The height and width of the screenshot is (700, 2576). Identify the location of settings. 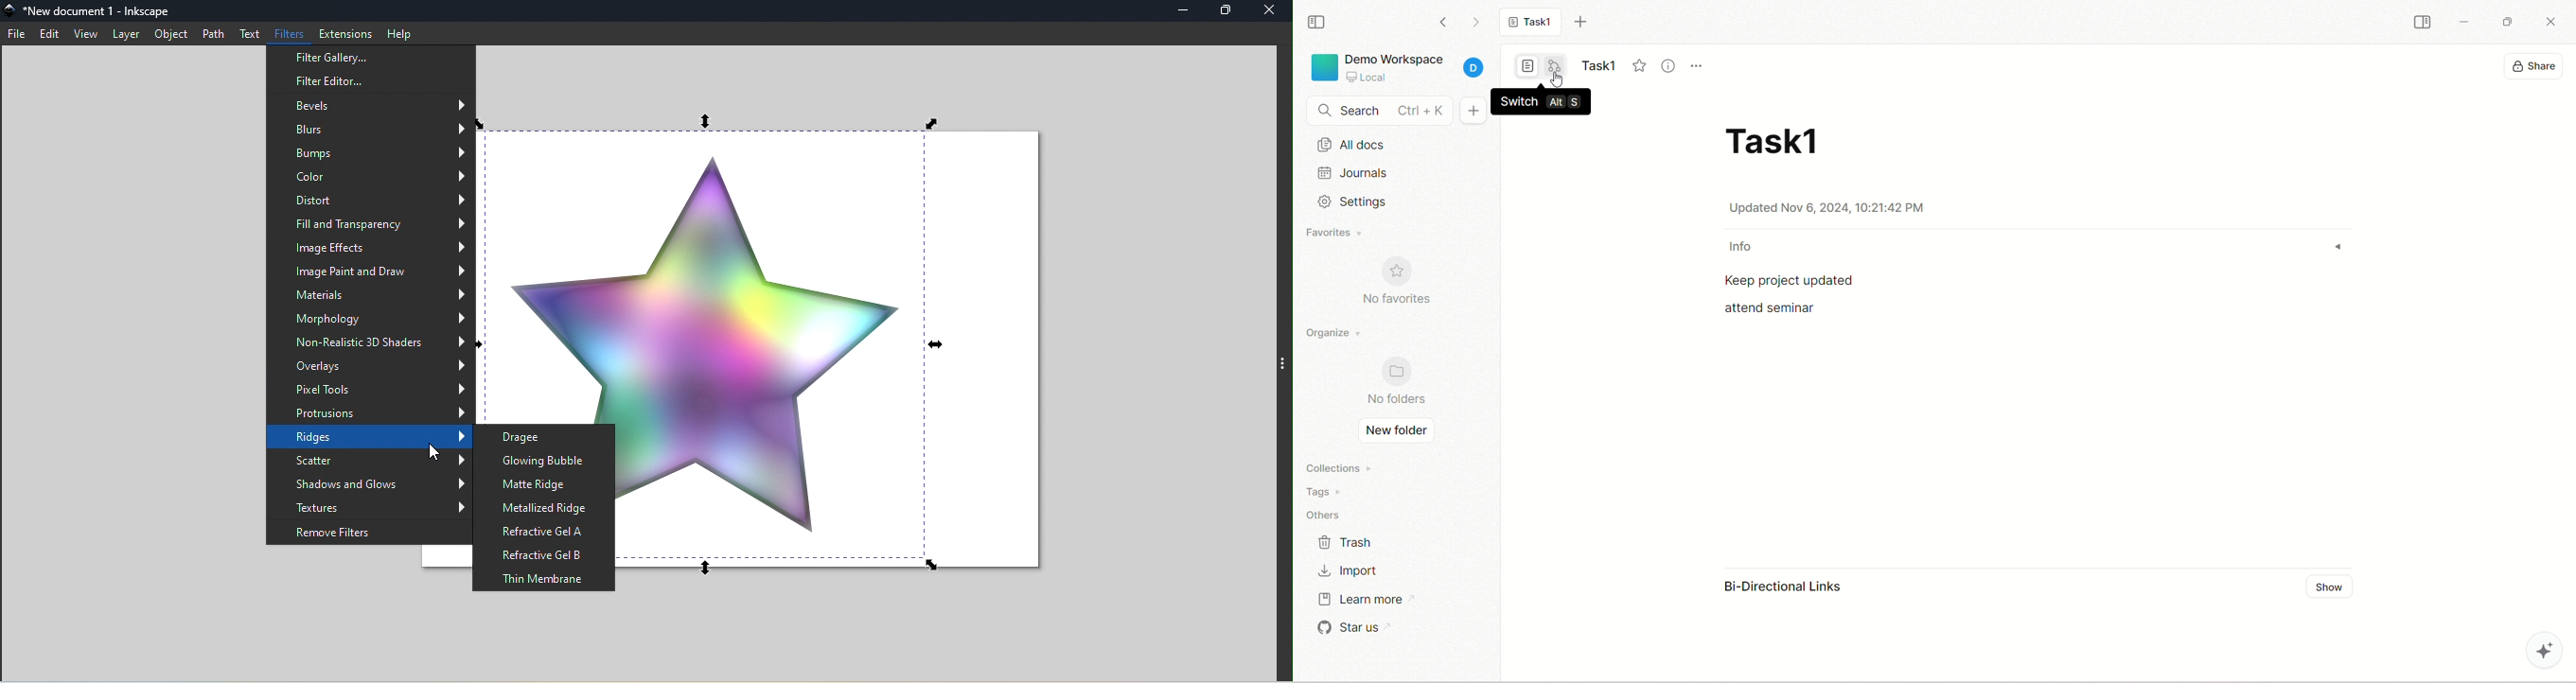
(1386, 200).